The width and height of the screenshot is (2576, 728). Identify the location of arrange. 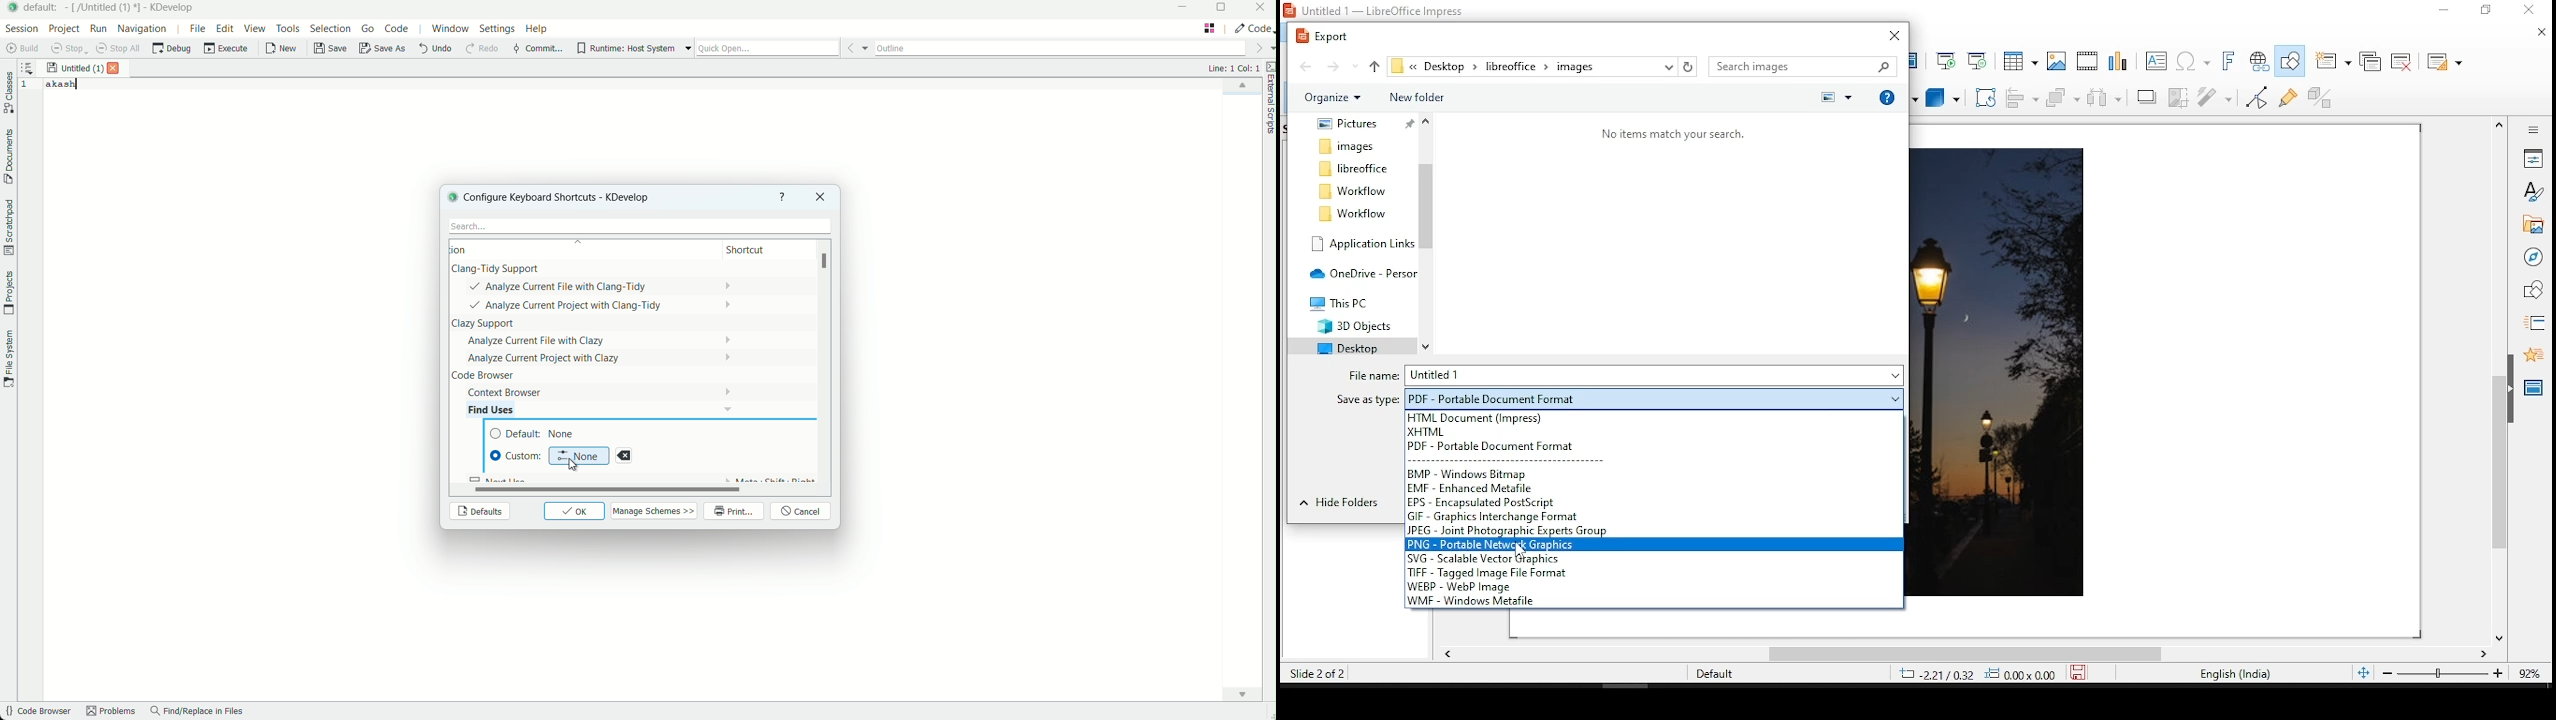
(2063, 100).